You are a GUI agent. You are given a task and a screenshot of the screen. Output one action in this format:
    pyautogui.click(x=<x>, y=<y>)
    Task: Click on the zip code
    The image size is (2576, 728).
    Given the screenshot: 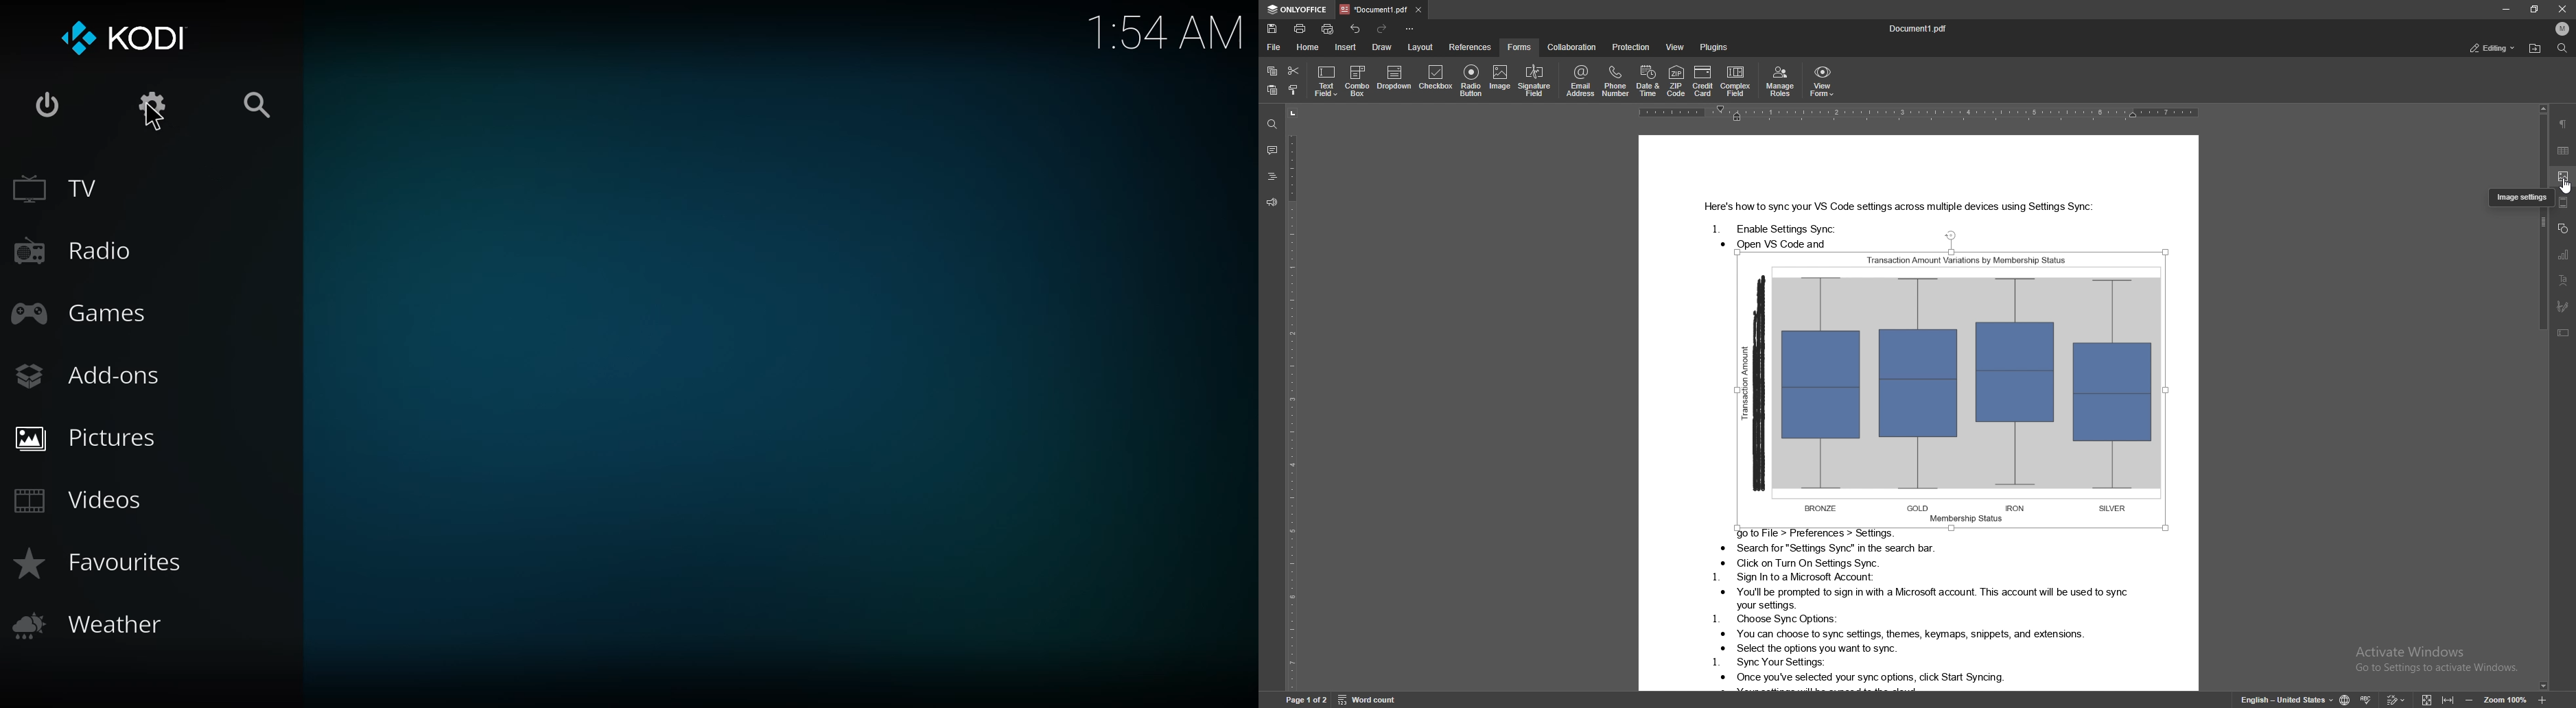 What is the action you would take?
    pyautogui.click(x=1676, y=80)
    